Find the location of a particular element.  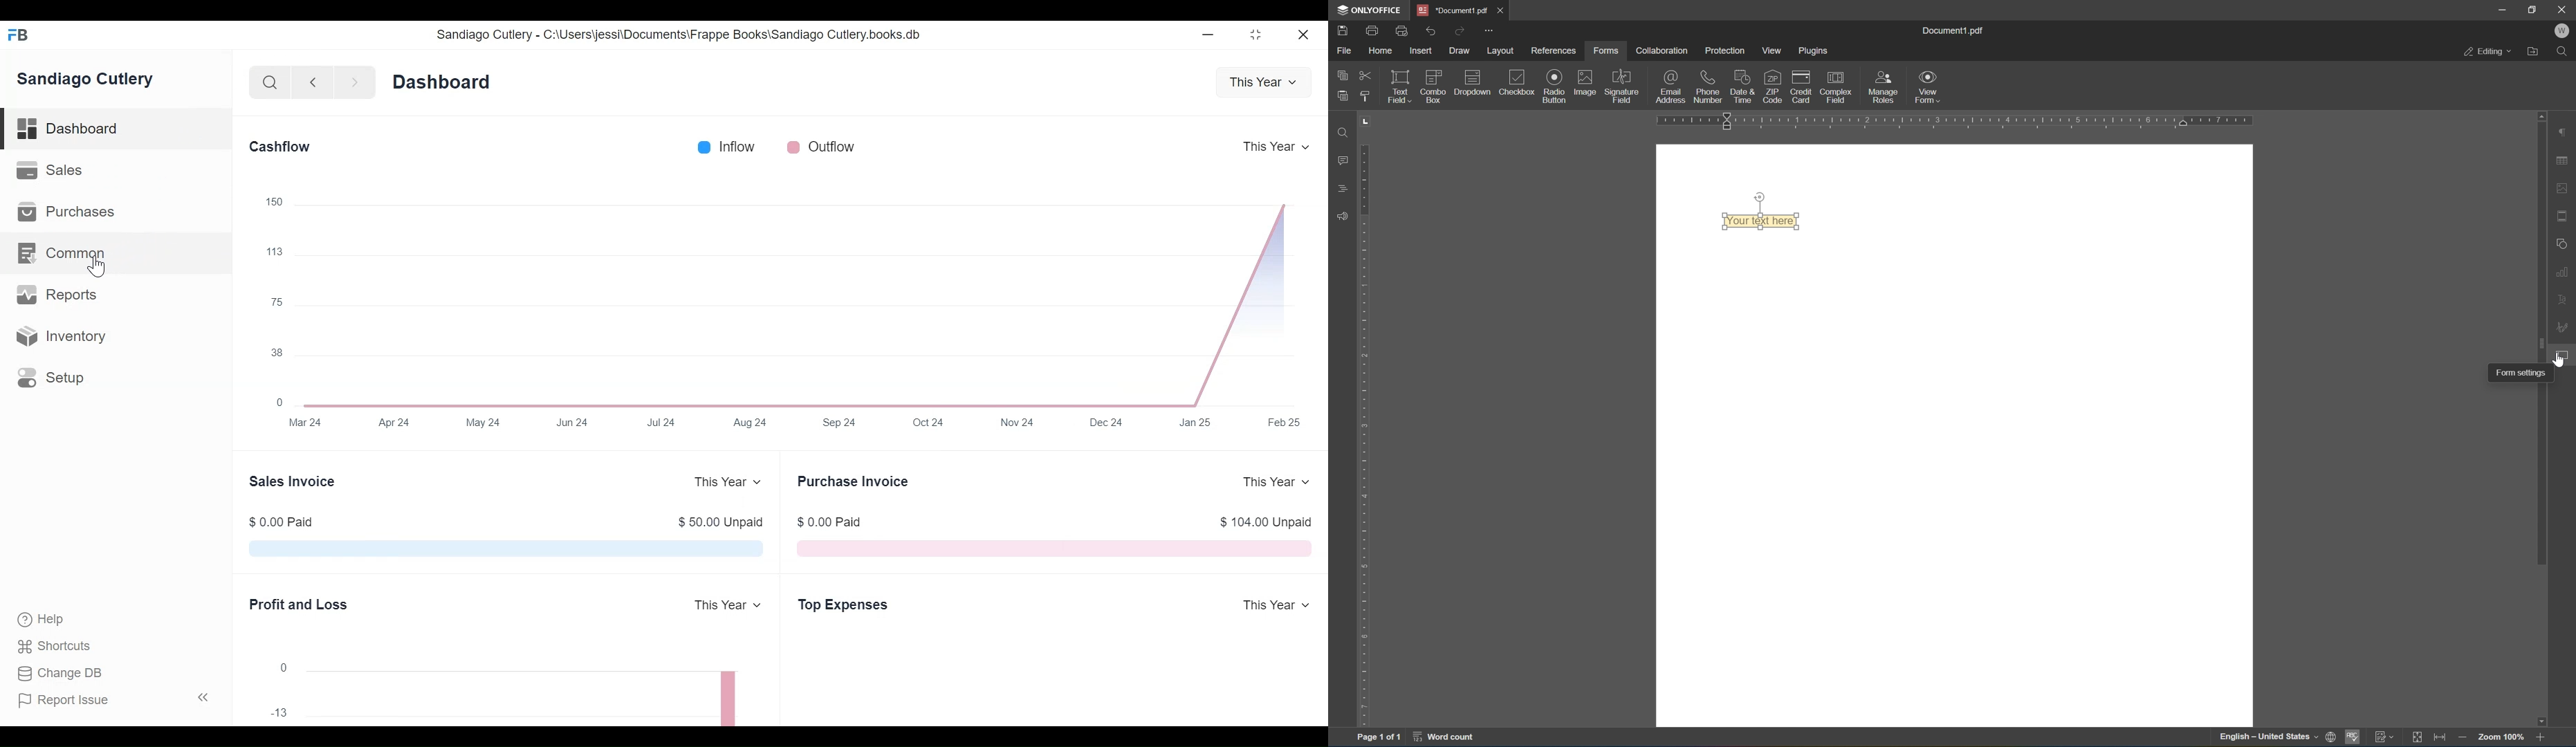

Form settings is located at coordinates (2508, 374).